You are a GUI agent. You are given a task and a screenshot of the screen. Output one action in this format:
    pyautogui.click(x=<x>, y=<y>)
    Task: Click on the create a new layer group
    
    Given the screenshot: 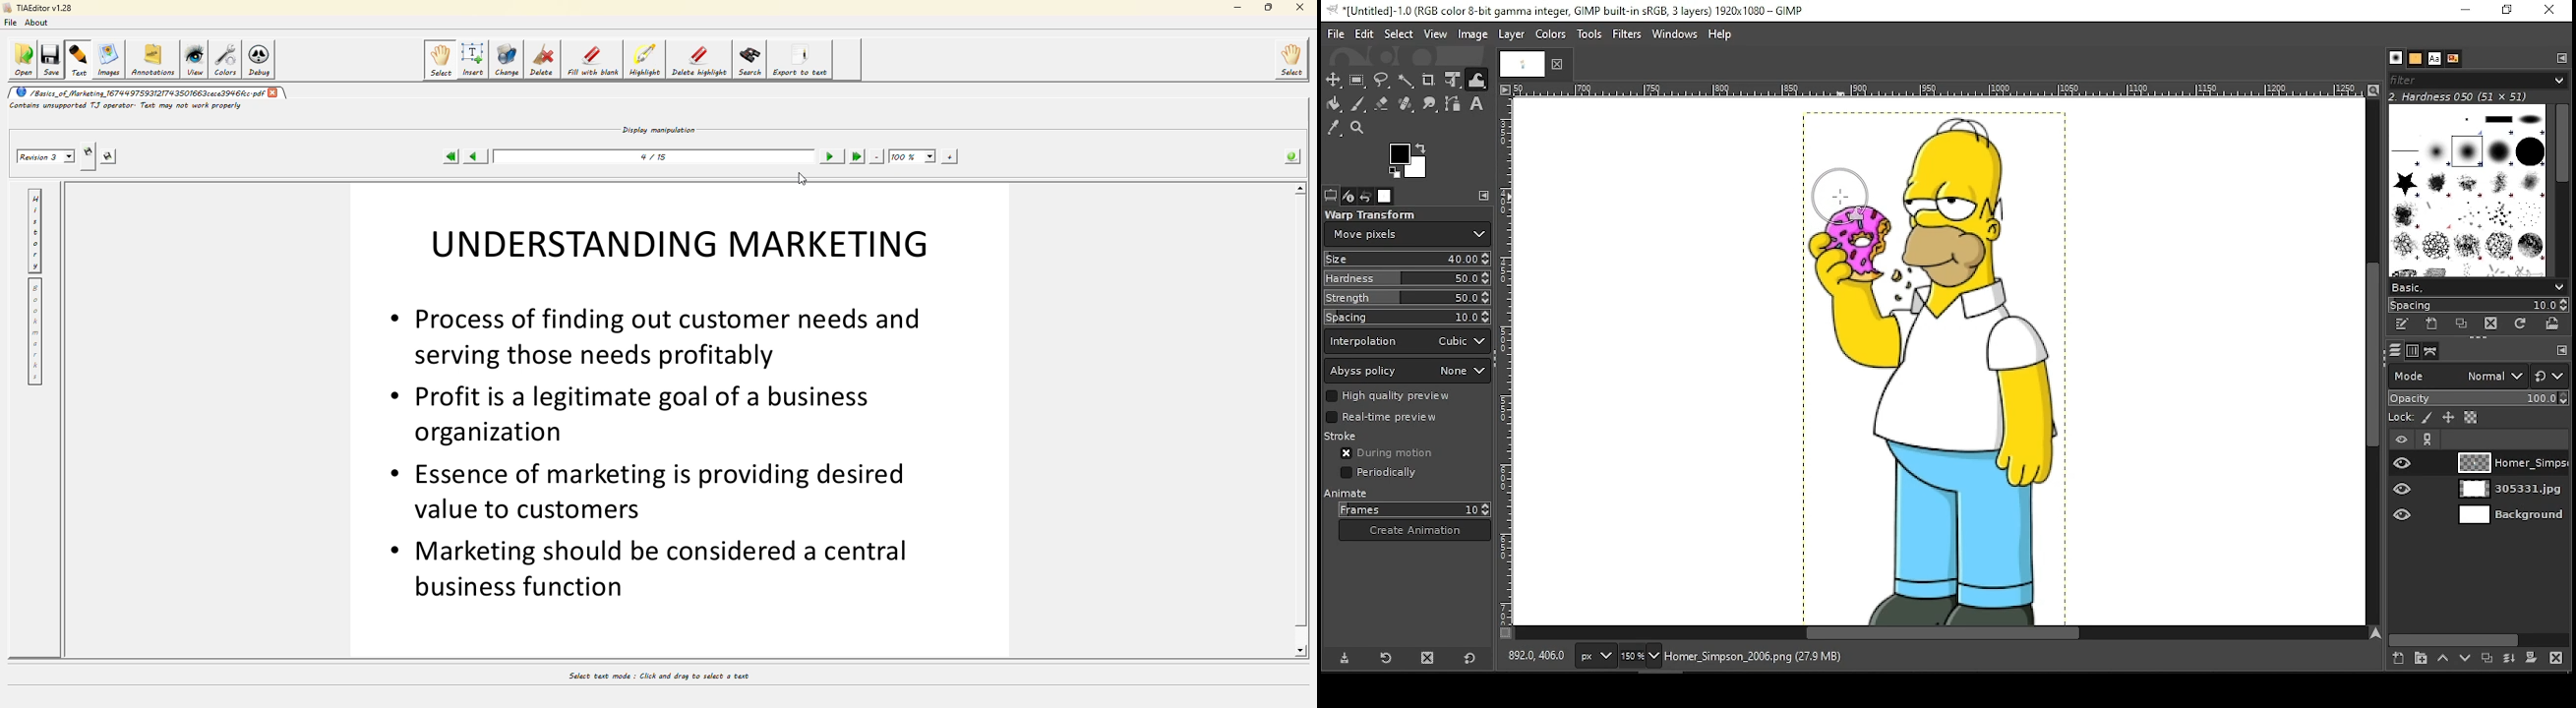 What is the action you would take?
    pyautogui.click(x=2423, y=660)
    